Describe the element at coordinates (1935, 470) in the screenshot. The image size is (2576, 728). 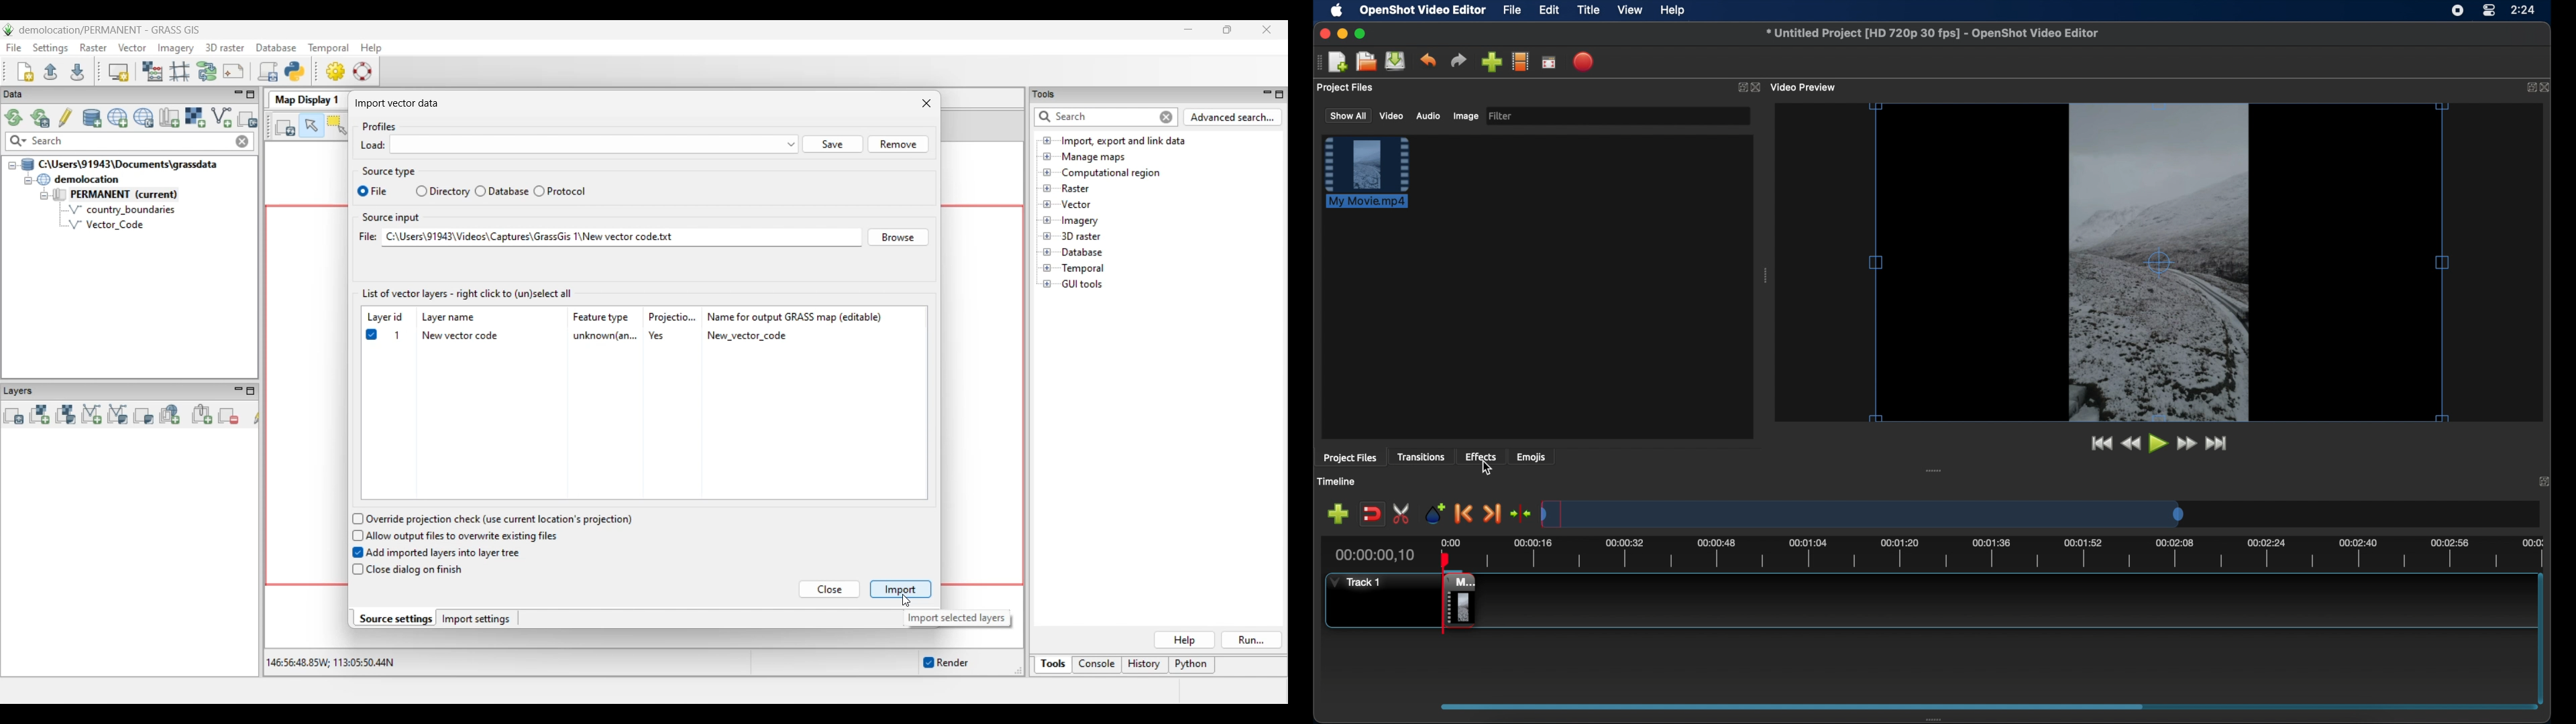
I see `drag handle` at that location.